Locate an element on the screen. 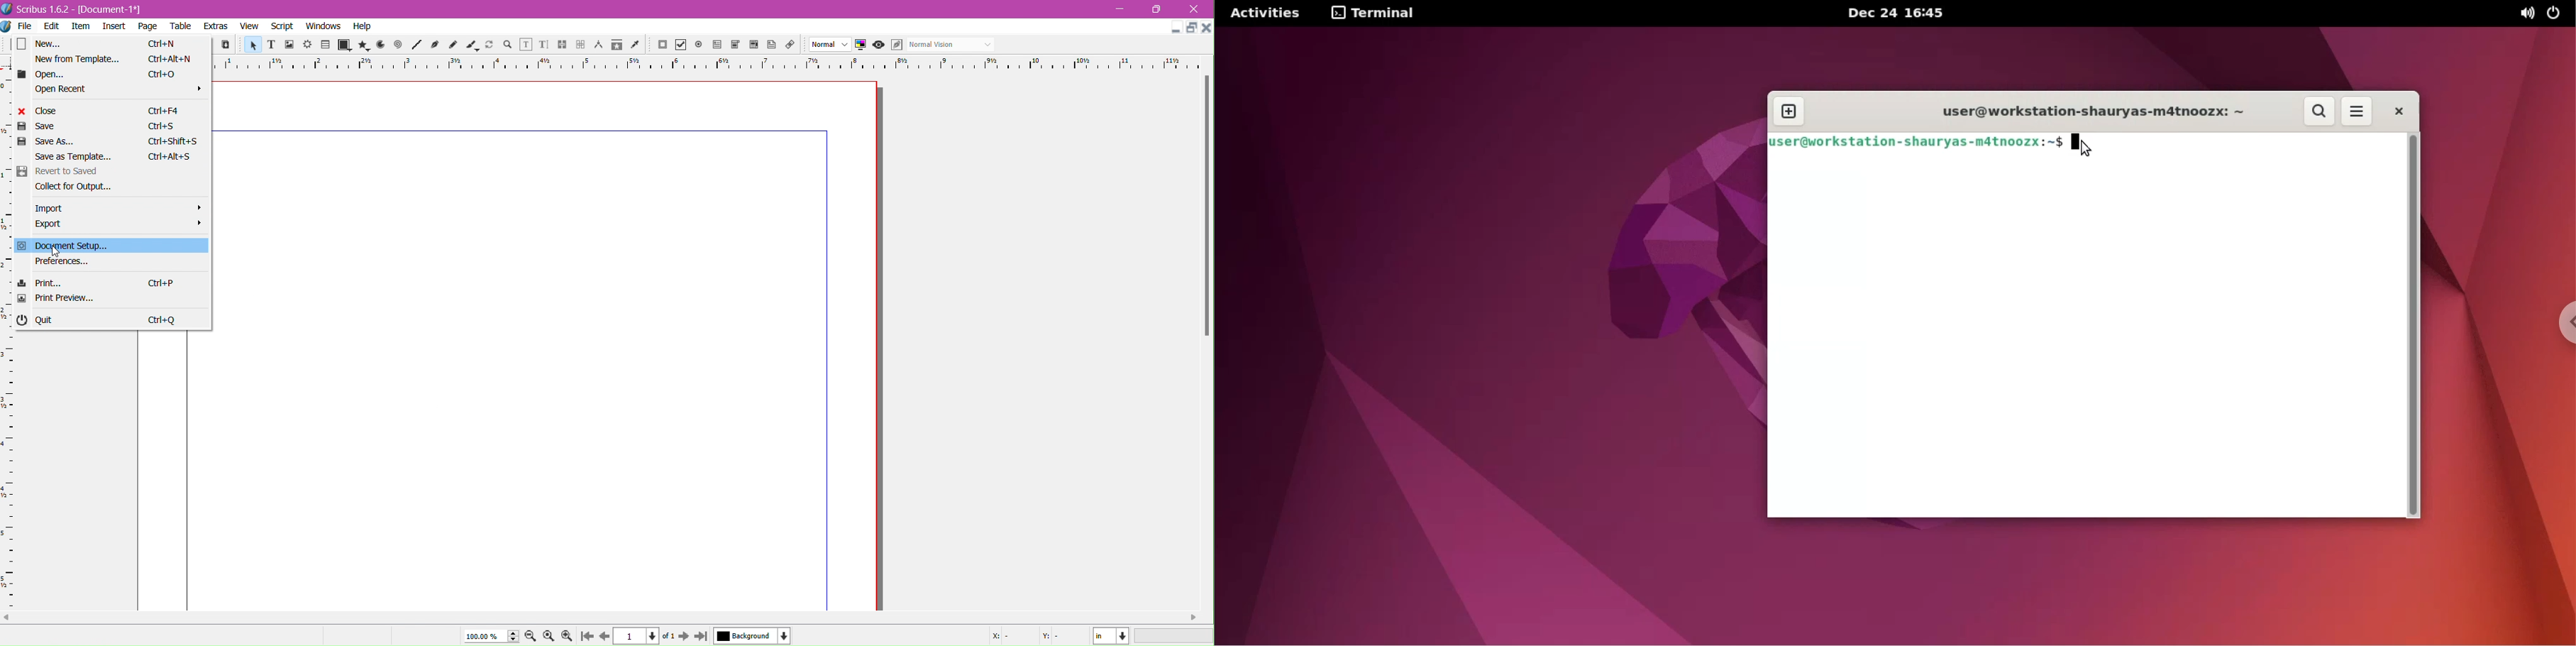 The height and width of the screenshot is (672, 2576). eye dropper is located at coordinates (638, 46).